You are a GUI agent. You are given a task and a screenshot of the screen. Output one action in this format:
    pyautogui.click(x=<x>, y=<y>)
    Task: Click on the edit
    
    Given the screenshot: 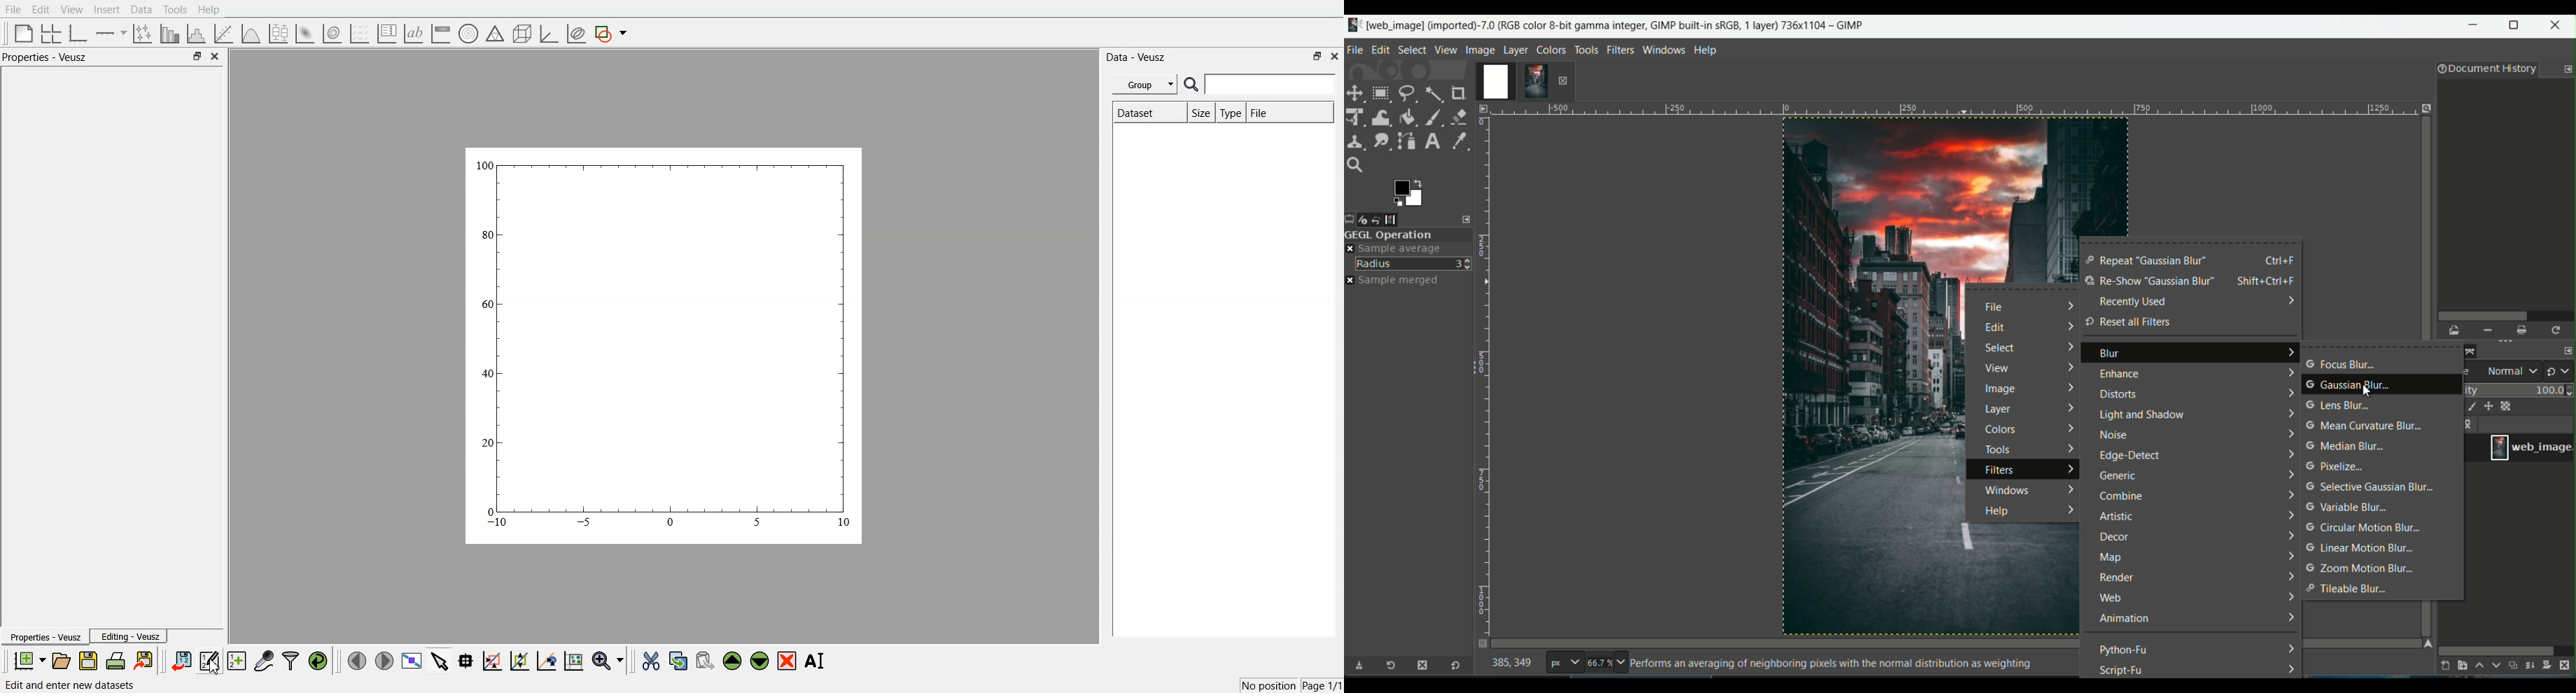 What is the action you would take?
    pyautogui.click(x=1995, y=328)
    